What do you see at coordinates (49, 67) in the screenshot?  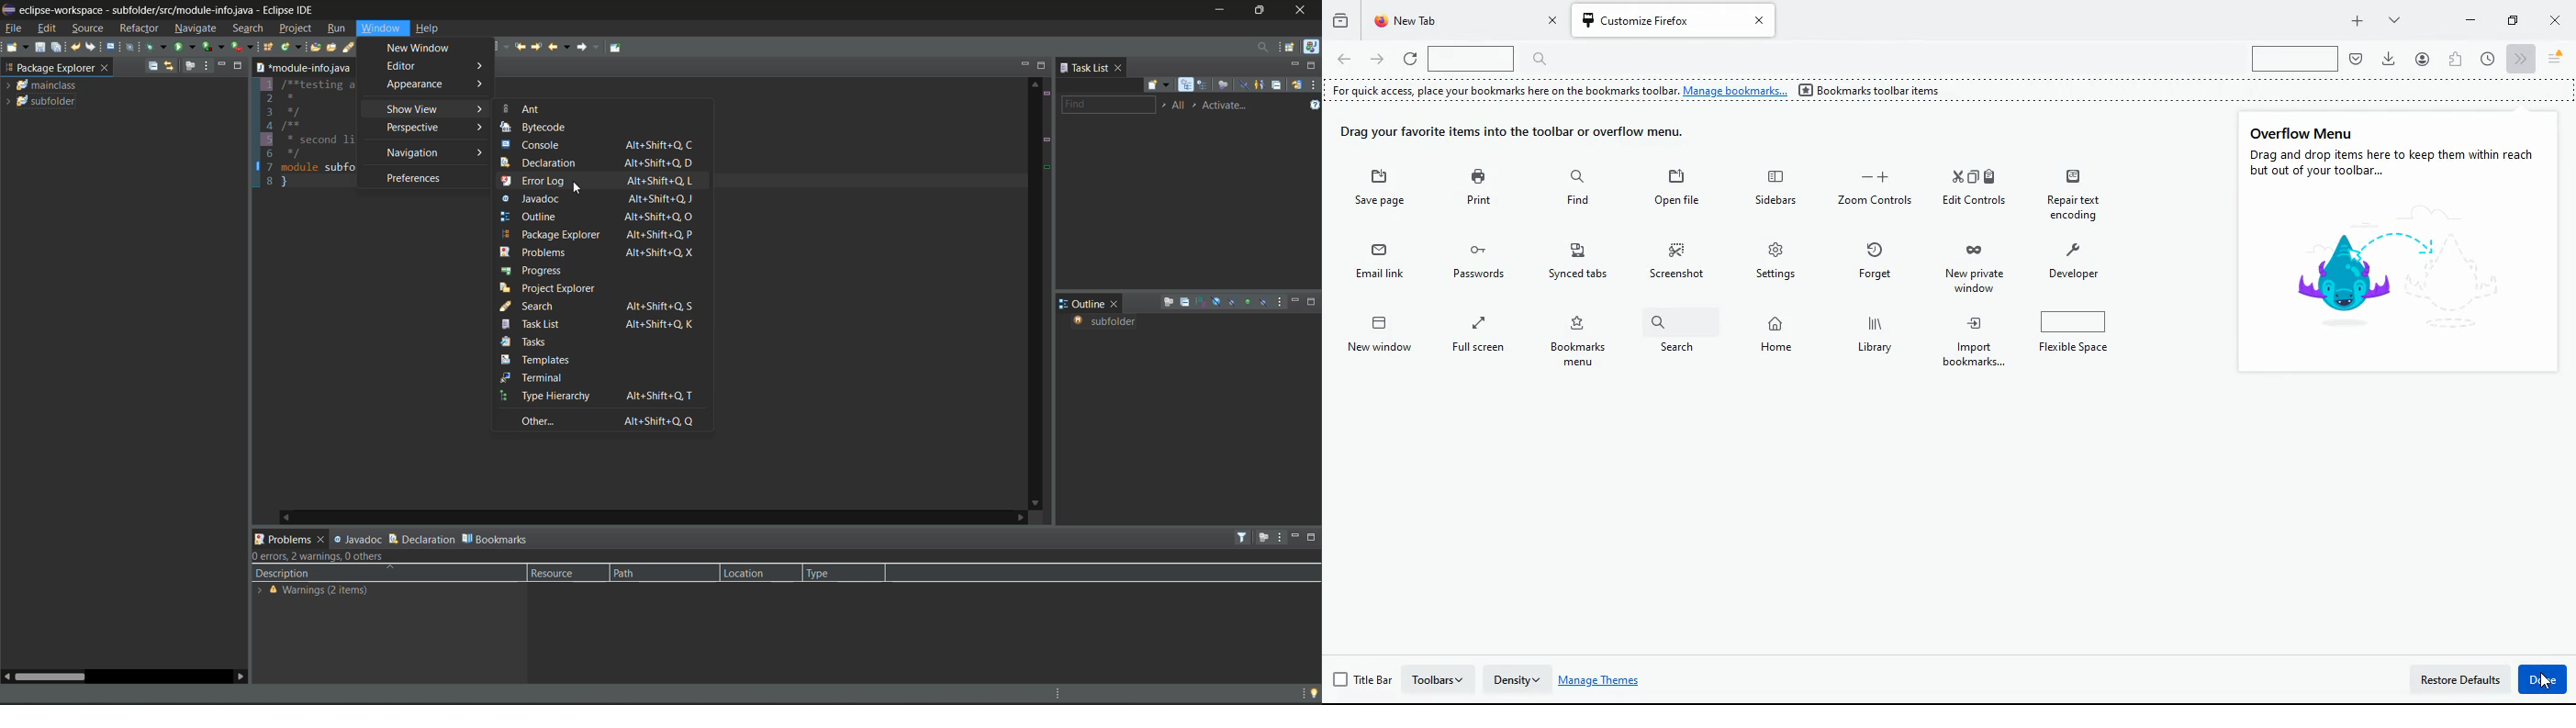 I see `package explorer` at bounding box center [49, 67].